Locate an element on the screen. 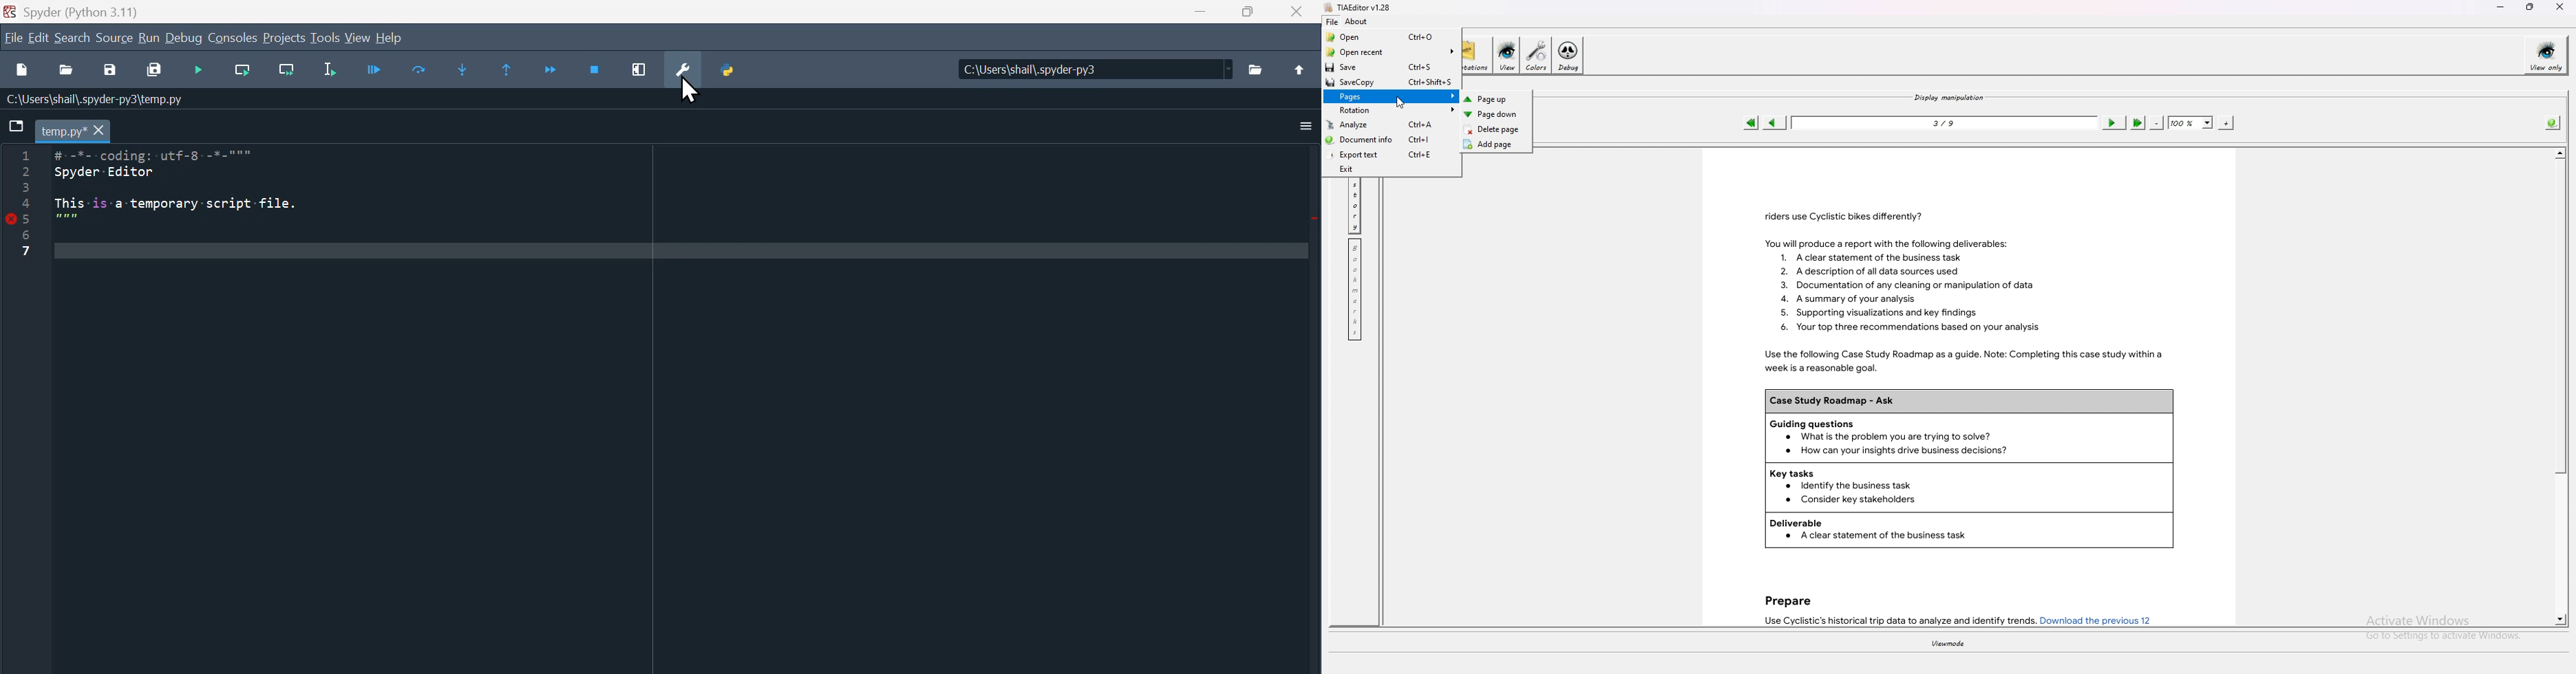 Image resolution: width=2576 pixels, height=700 pixels. Save all is located at coordinates (152, 72).